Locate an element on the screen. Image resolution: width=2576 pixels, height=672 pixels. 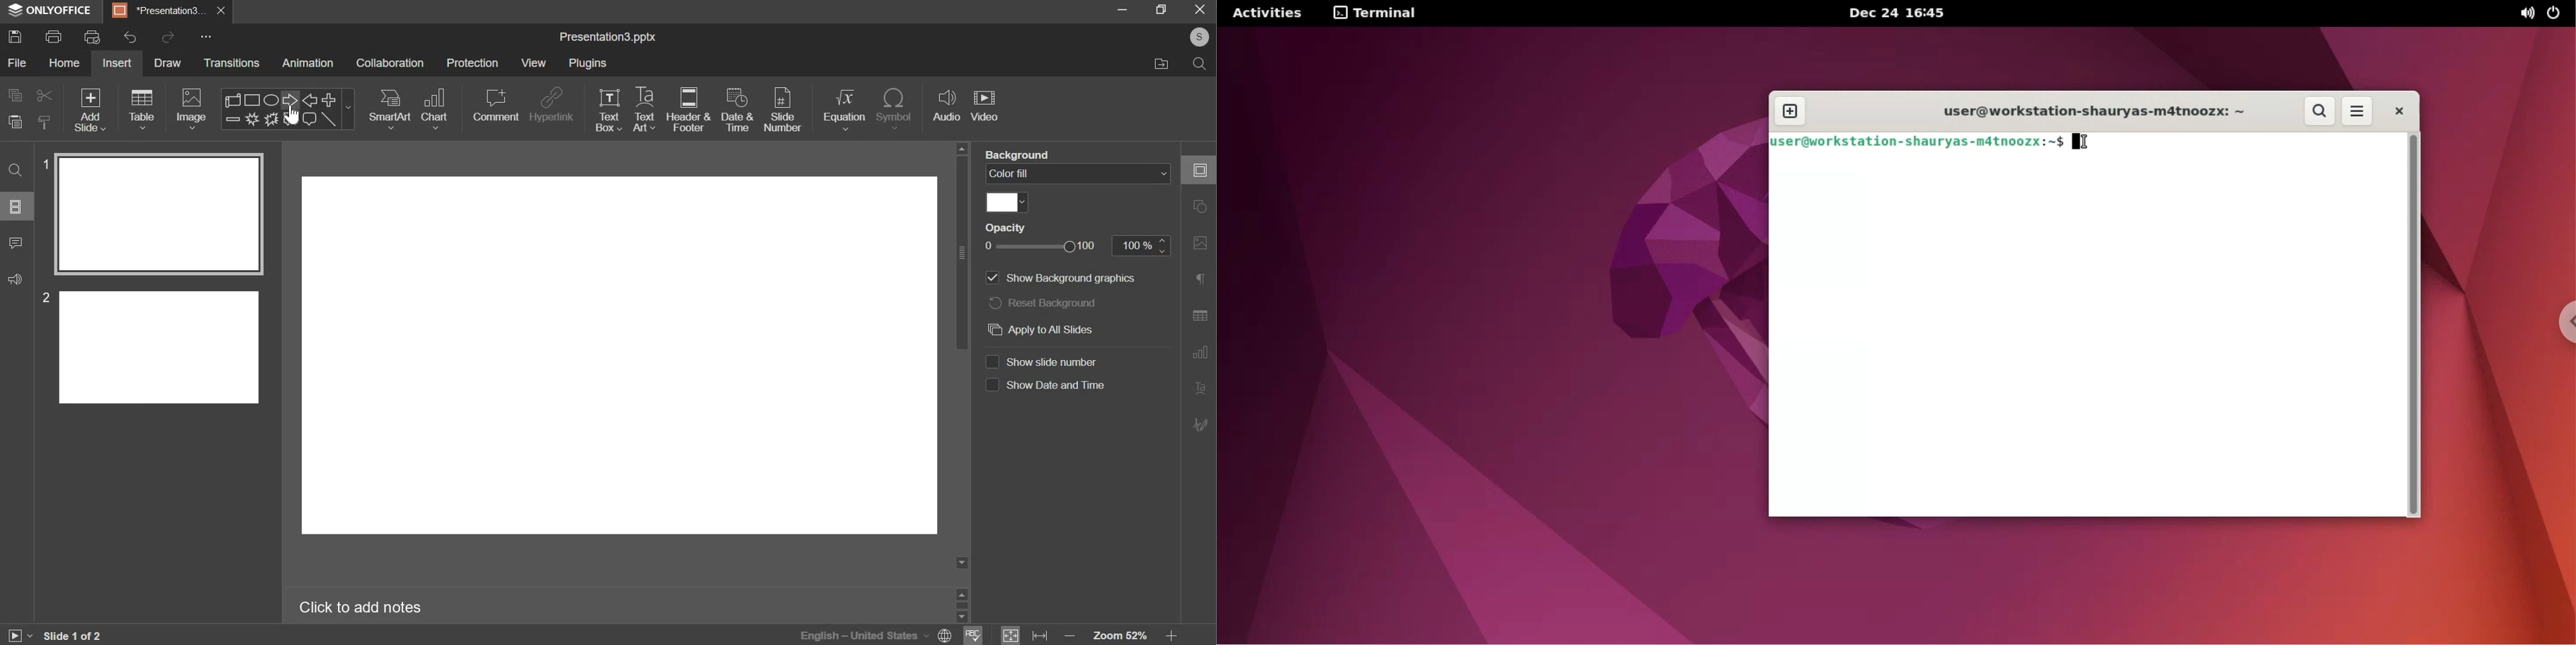
Image settings is located at coordinates (1201, 243).